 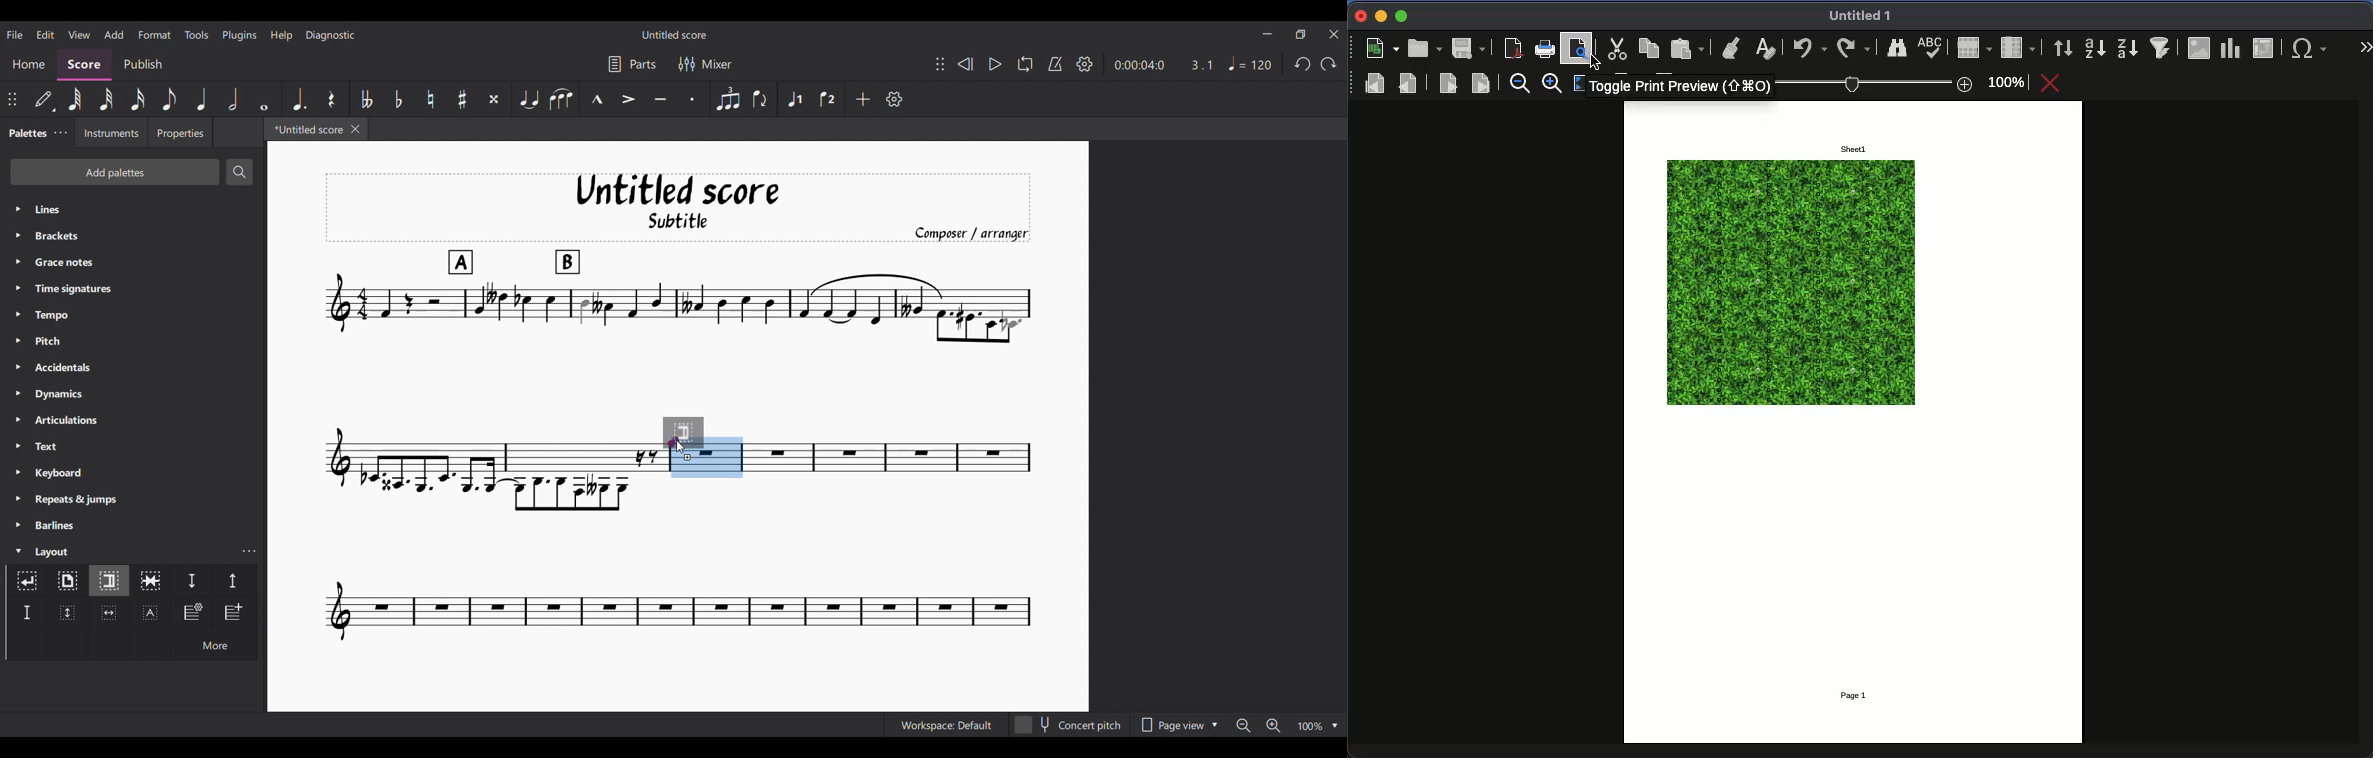 I want to click on Tie, so click(x=528, y=98).